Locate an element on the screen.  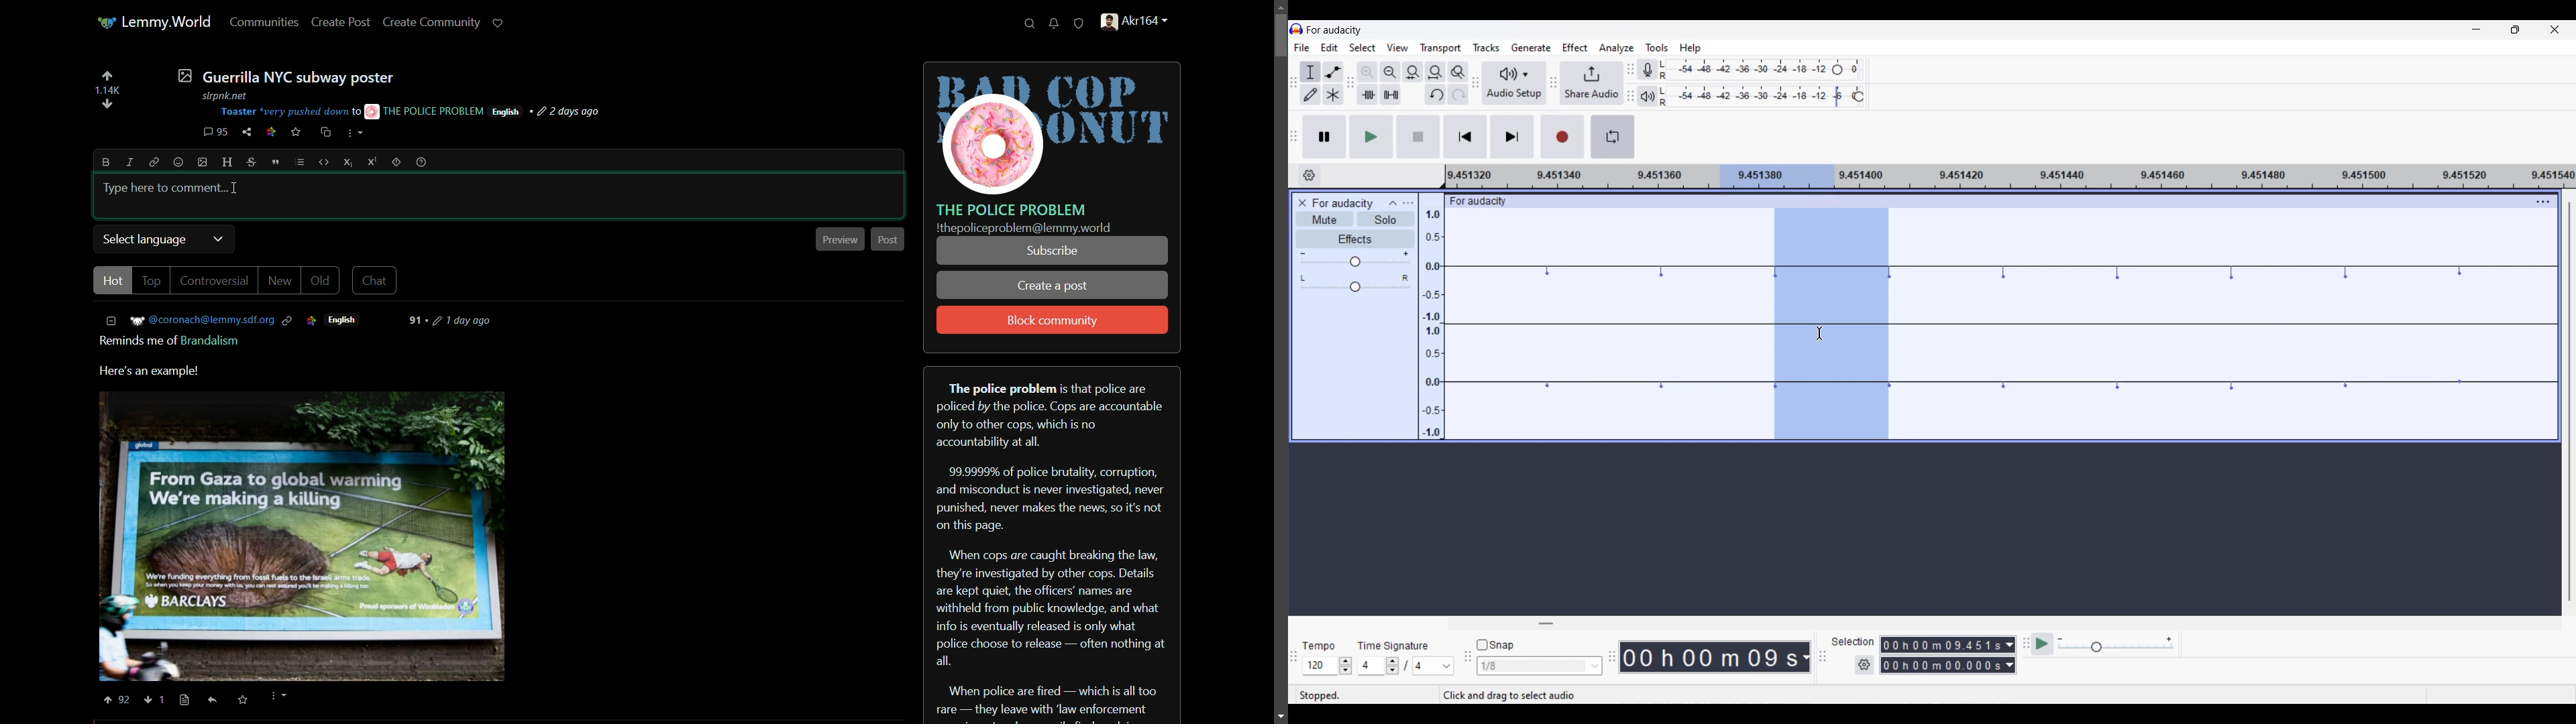
Playback level is located at coordinates (1763, 97).